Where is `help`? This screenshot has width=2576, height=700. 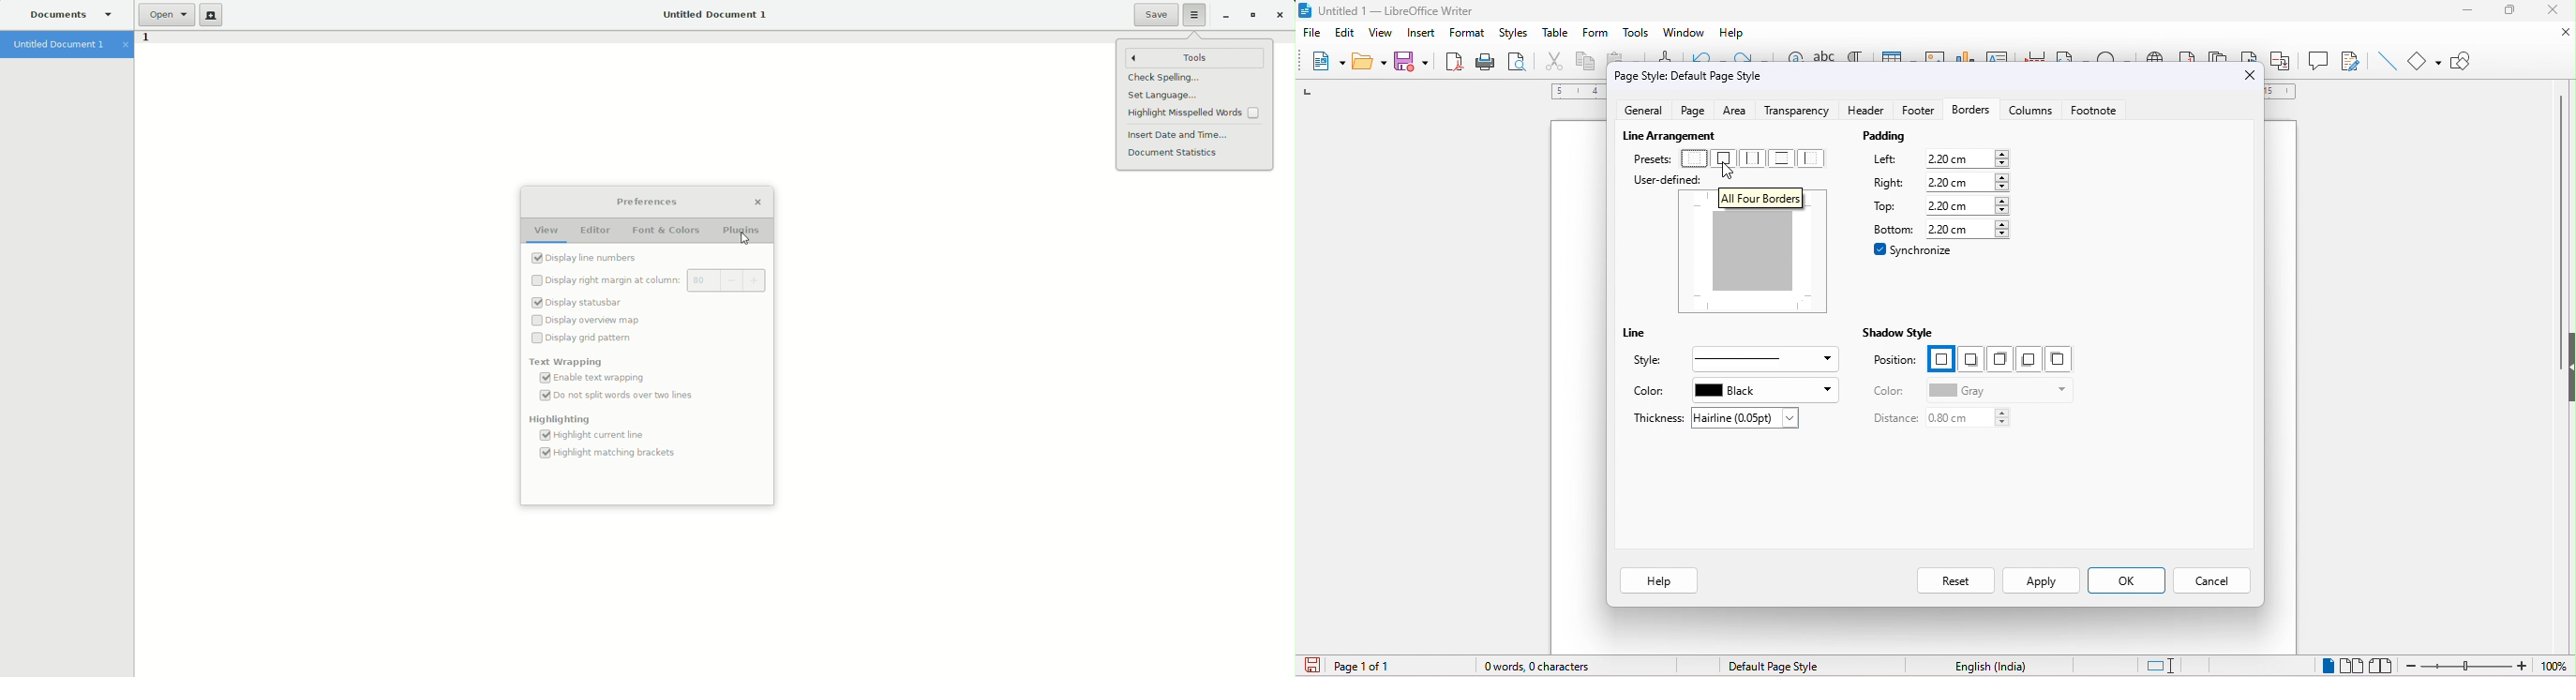
help is located at coordinates (1731, 33).